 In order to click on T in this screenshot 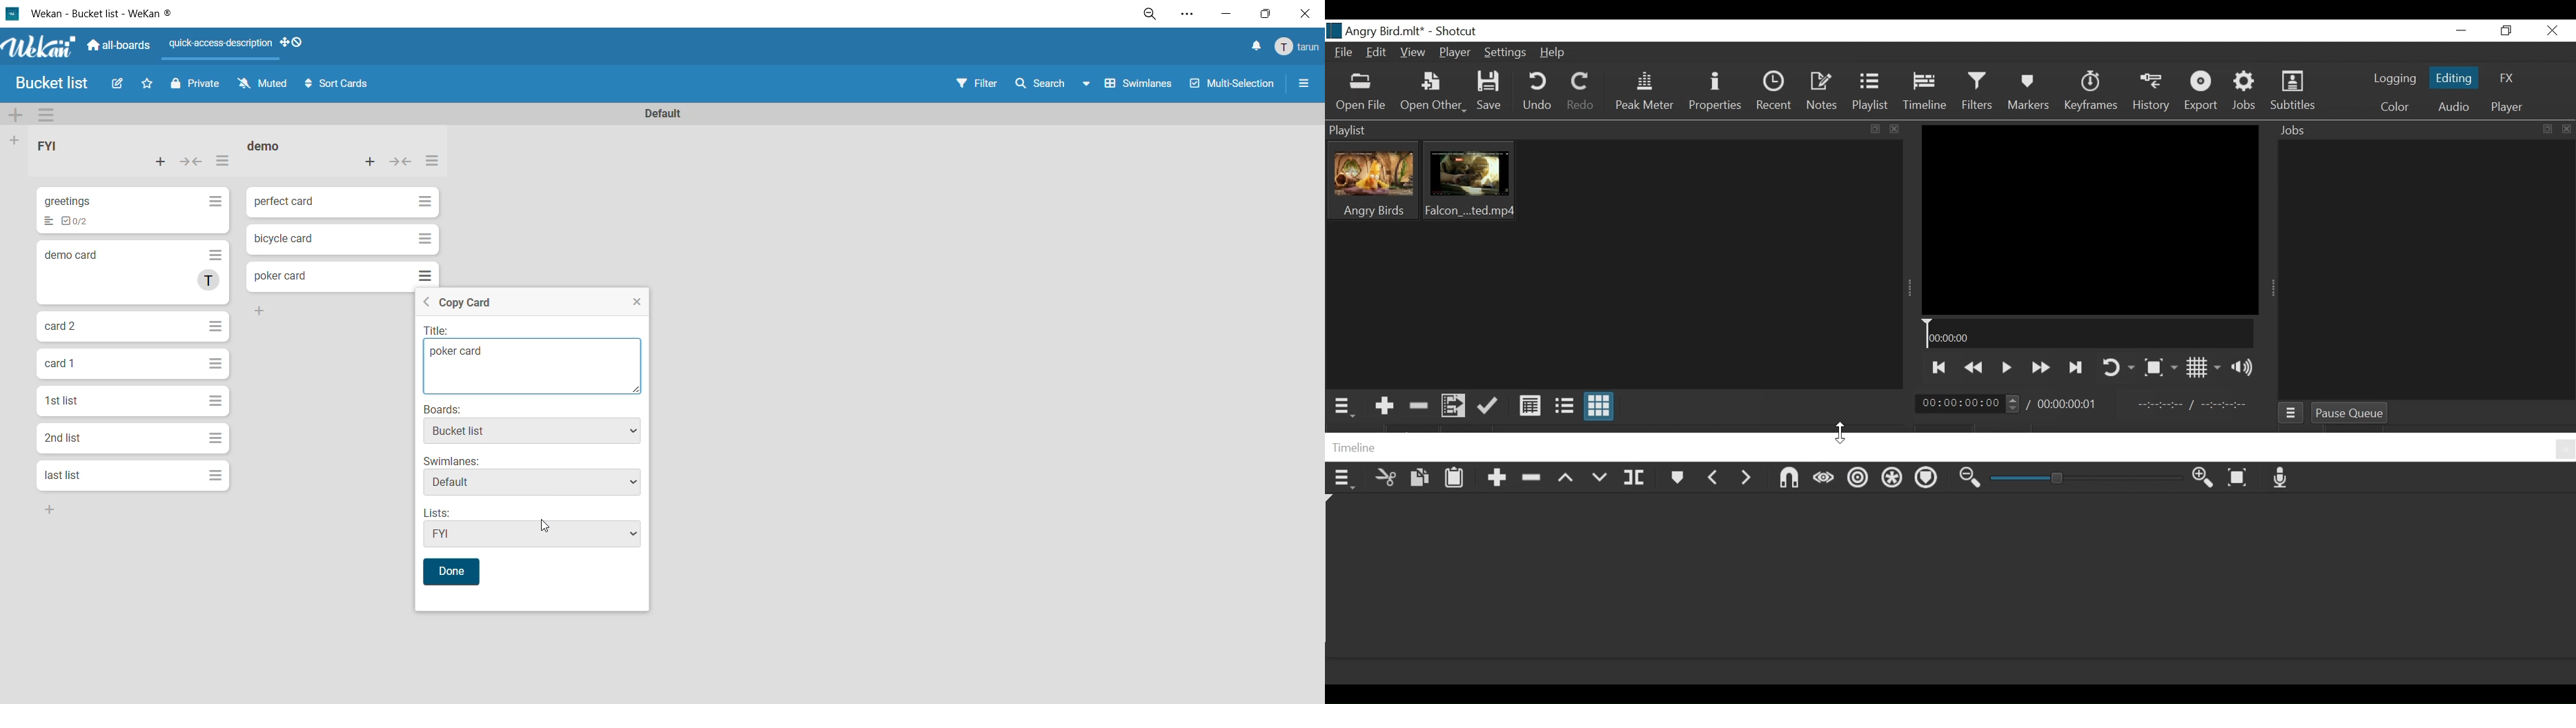, I will do `click(211, 280)`.